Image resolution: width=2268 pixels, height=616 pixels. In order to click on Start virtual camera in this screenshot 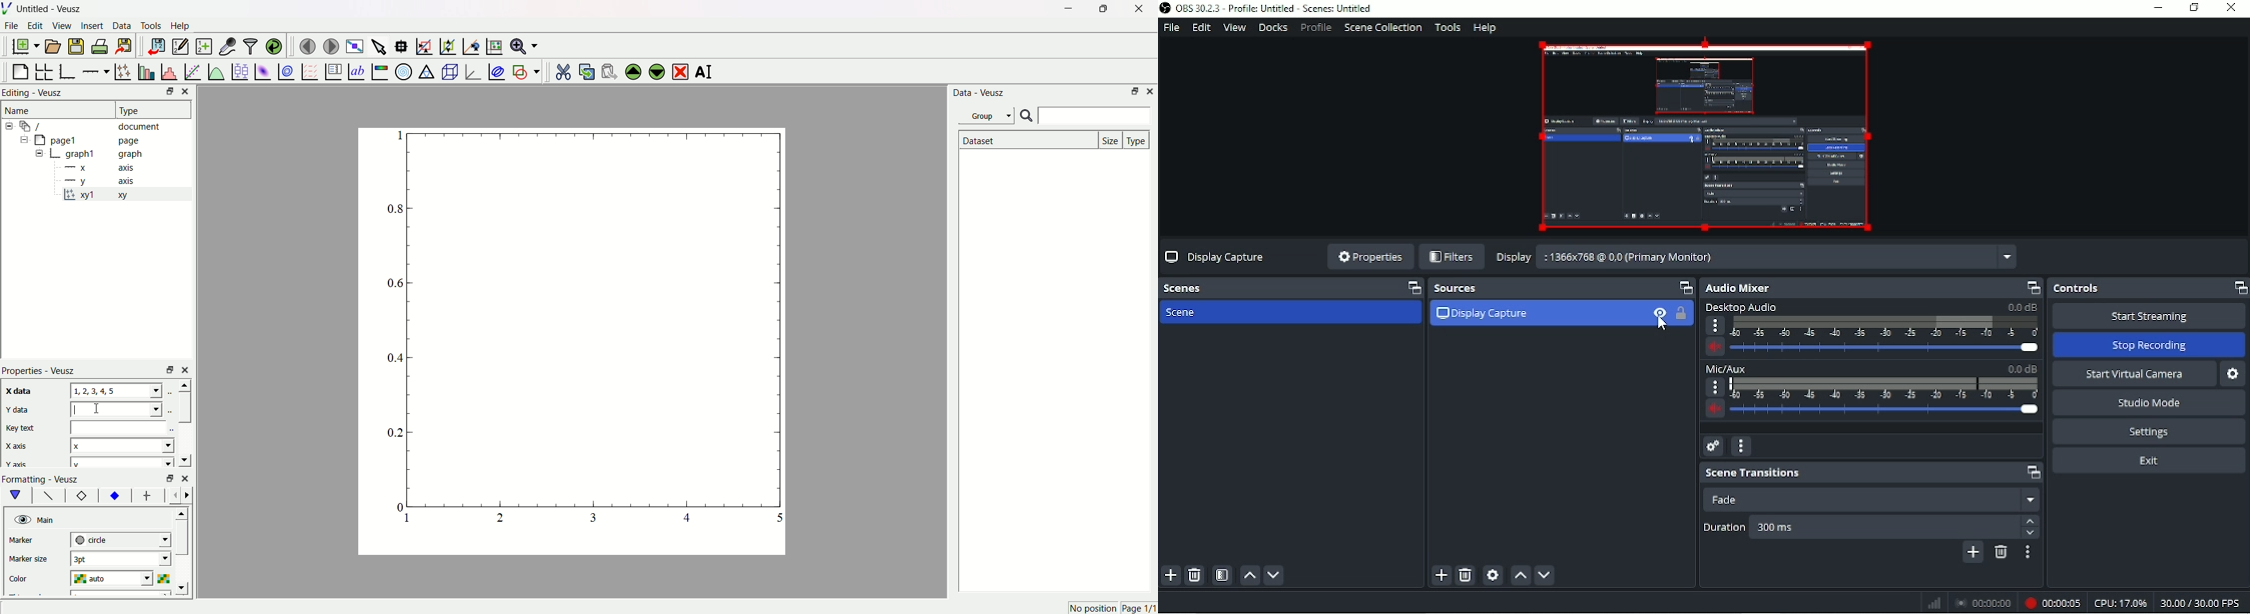, I will do `click(2133, 374)`.